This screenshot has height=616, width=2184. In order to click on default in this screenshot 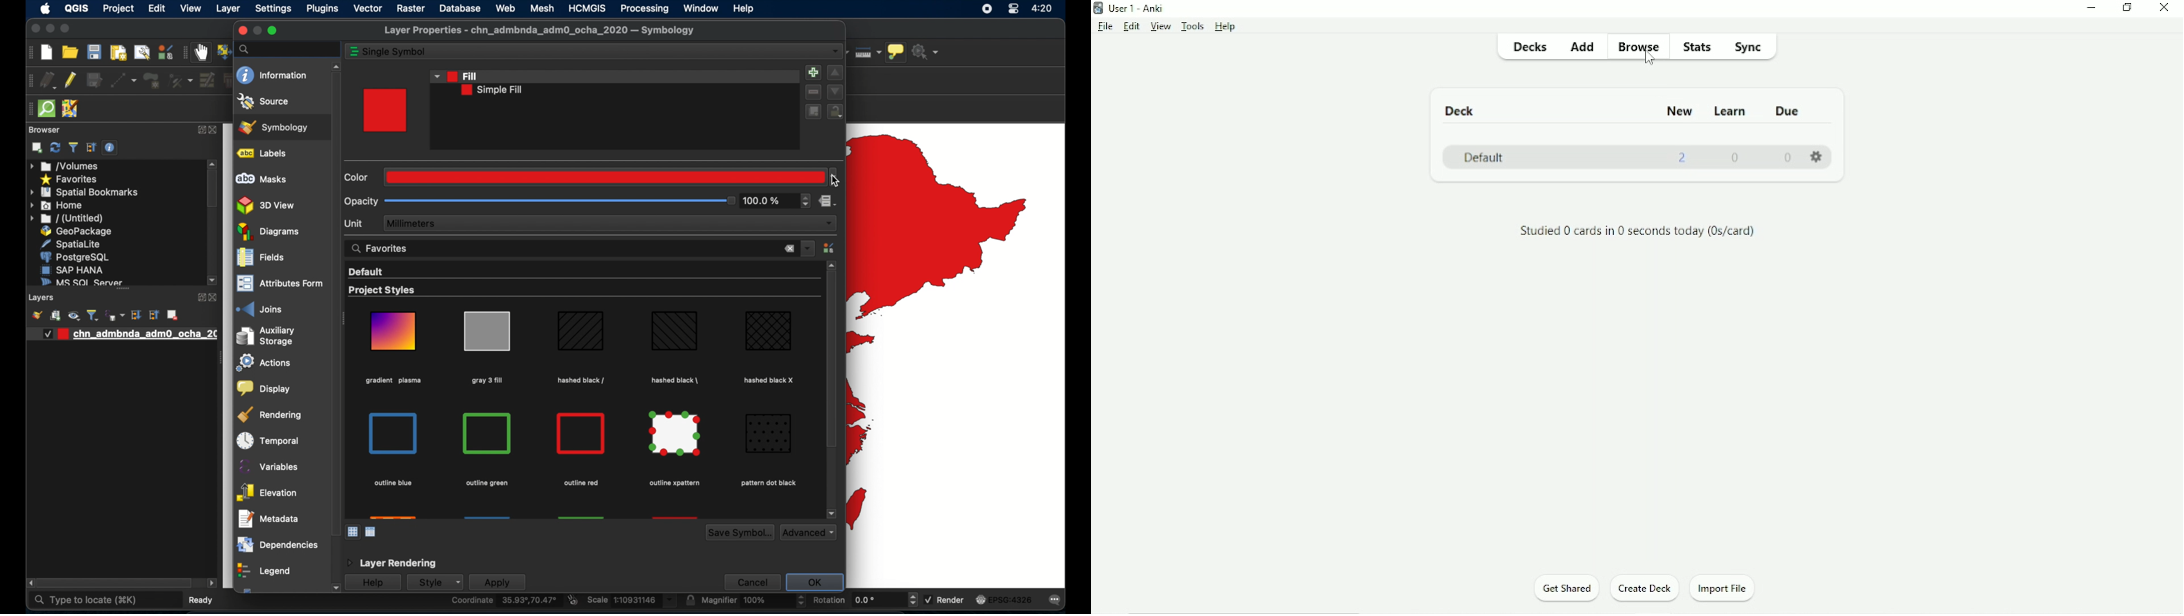, I will do `click(365, 272)`.